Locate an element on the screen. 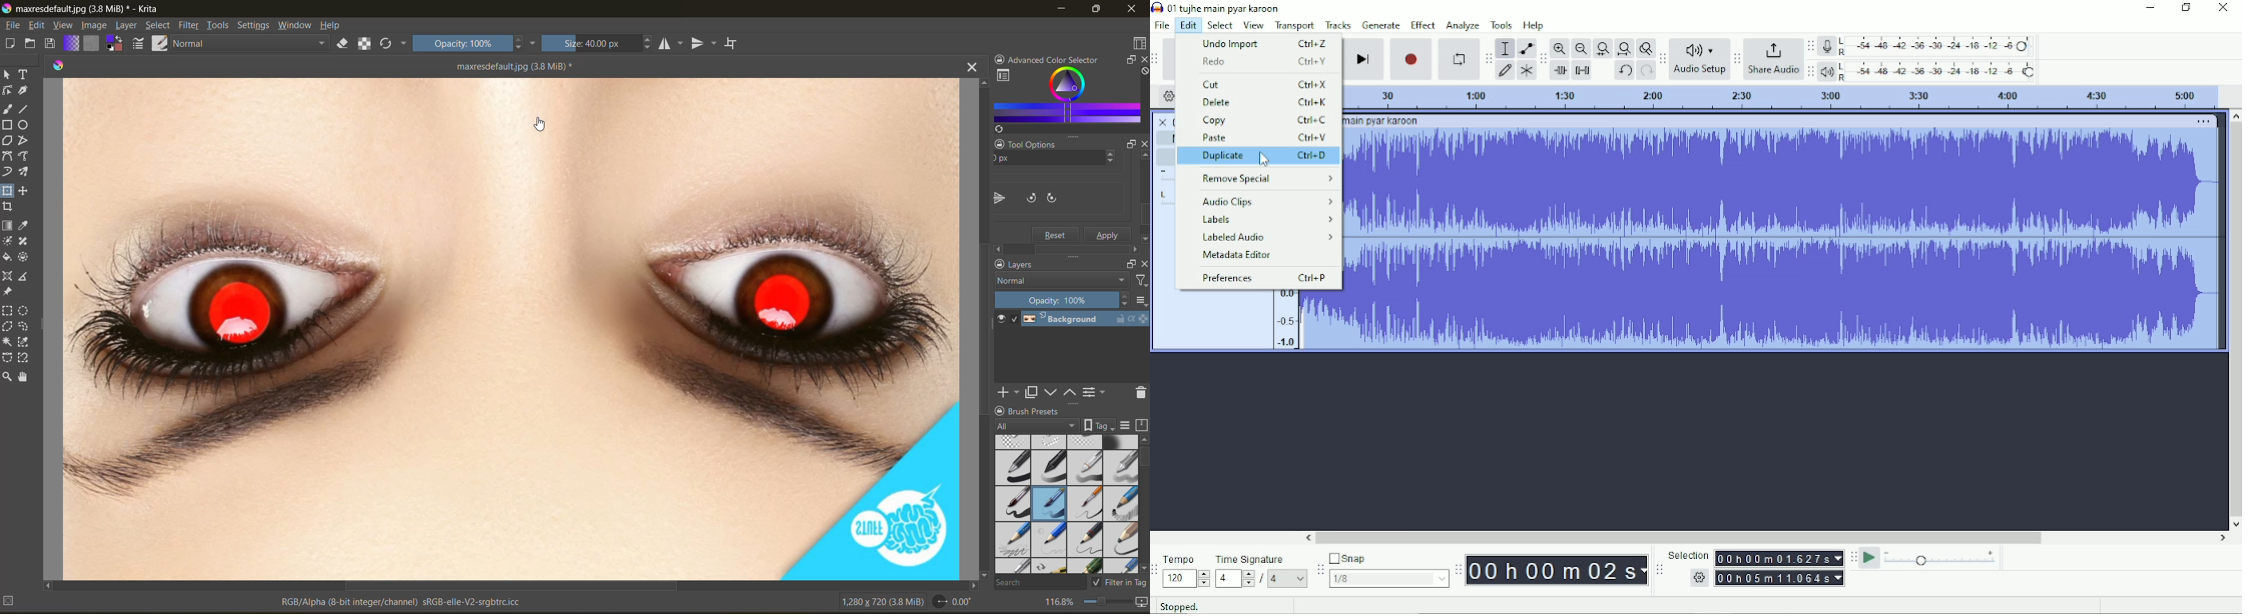  show tag box is located at coordinates (1099, 425).